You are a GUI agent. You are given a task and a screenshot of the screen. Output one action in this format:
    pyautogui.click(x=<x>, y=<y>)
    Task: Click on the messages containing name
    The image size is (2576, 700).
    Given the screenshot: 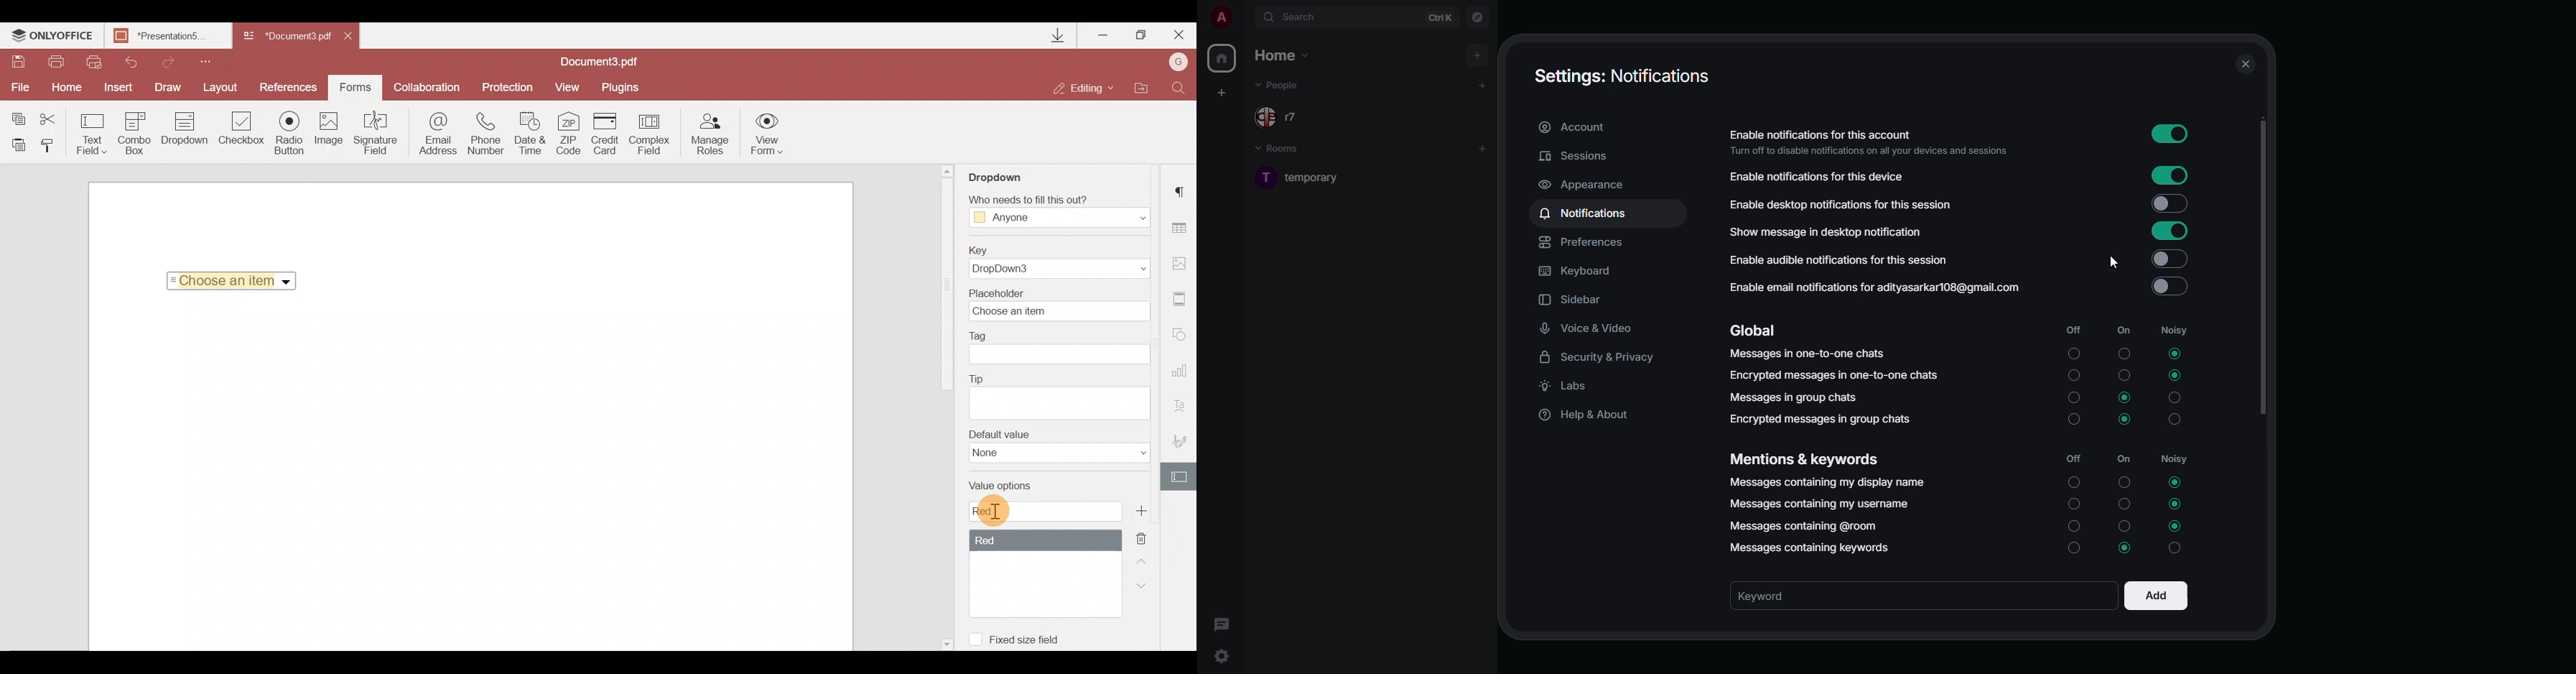 What is the action you would take?
    pyautogui.click(x=1825, y=481)
    